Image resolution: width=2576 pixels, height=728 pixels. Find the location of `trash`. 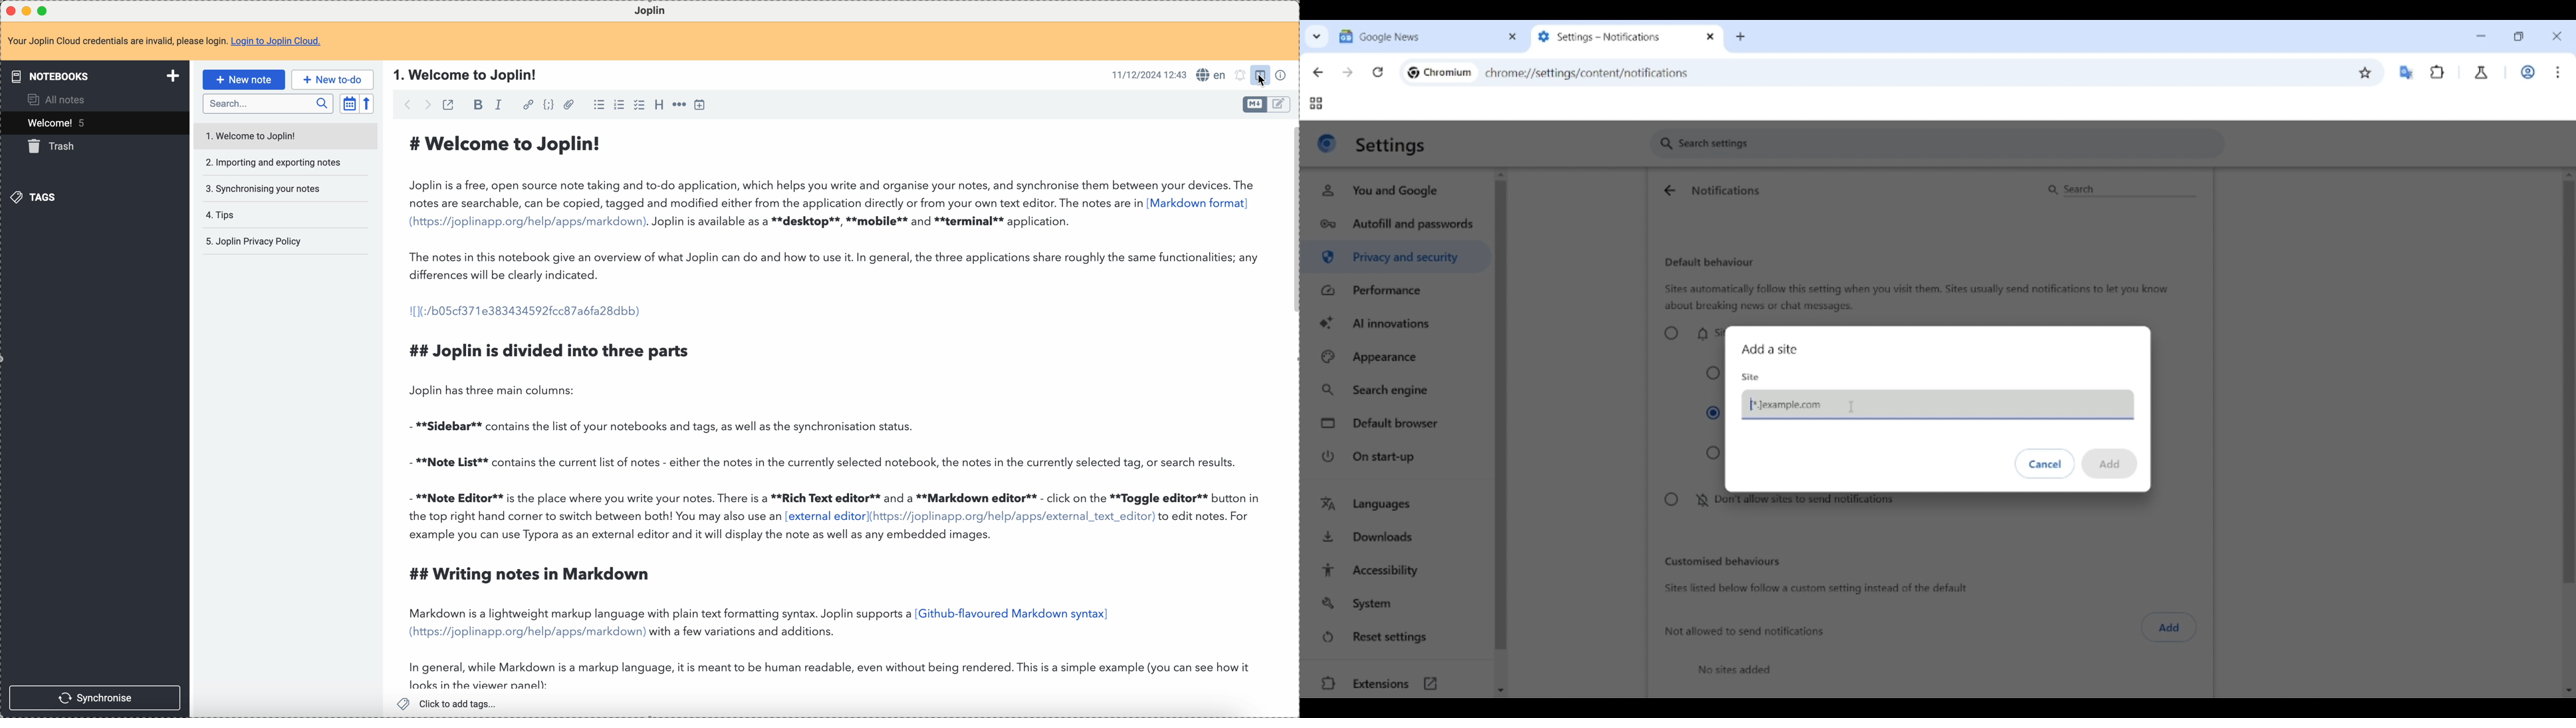

trash is located at coordinates (51, 149).